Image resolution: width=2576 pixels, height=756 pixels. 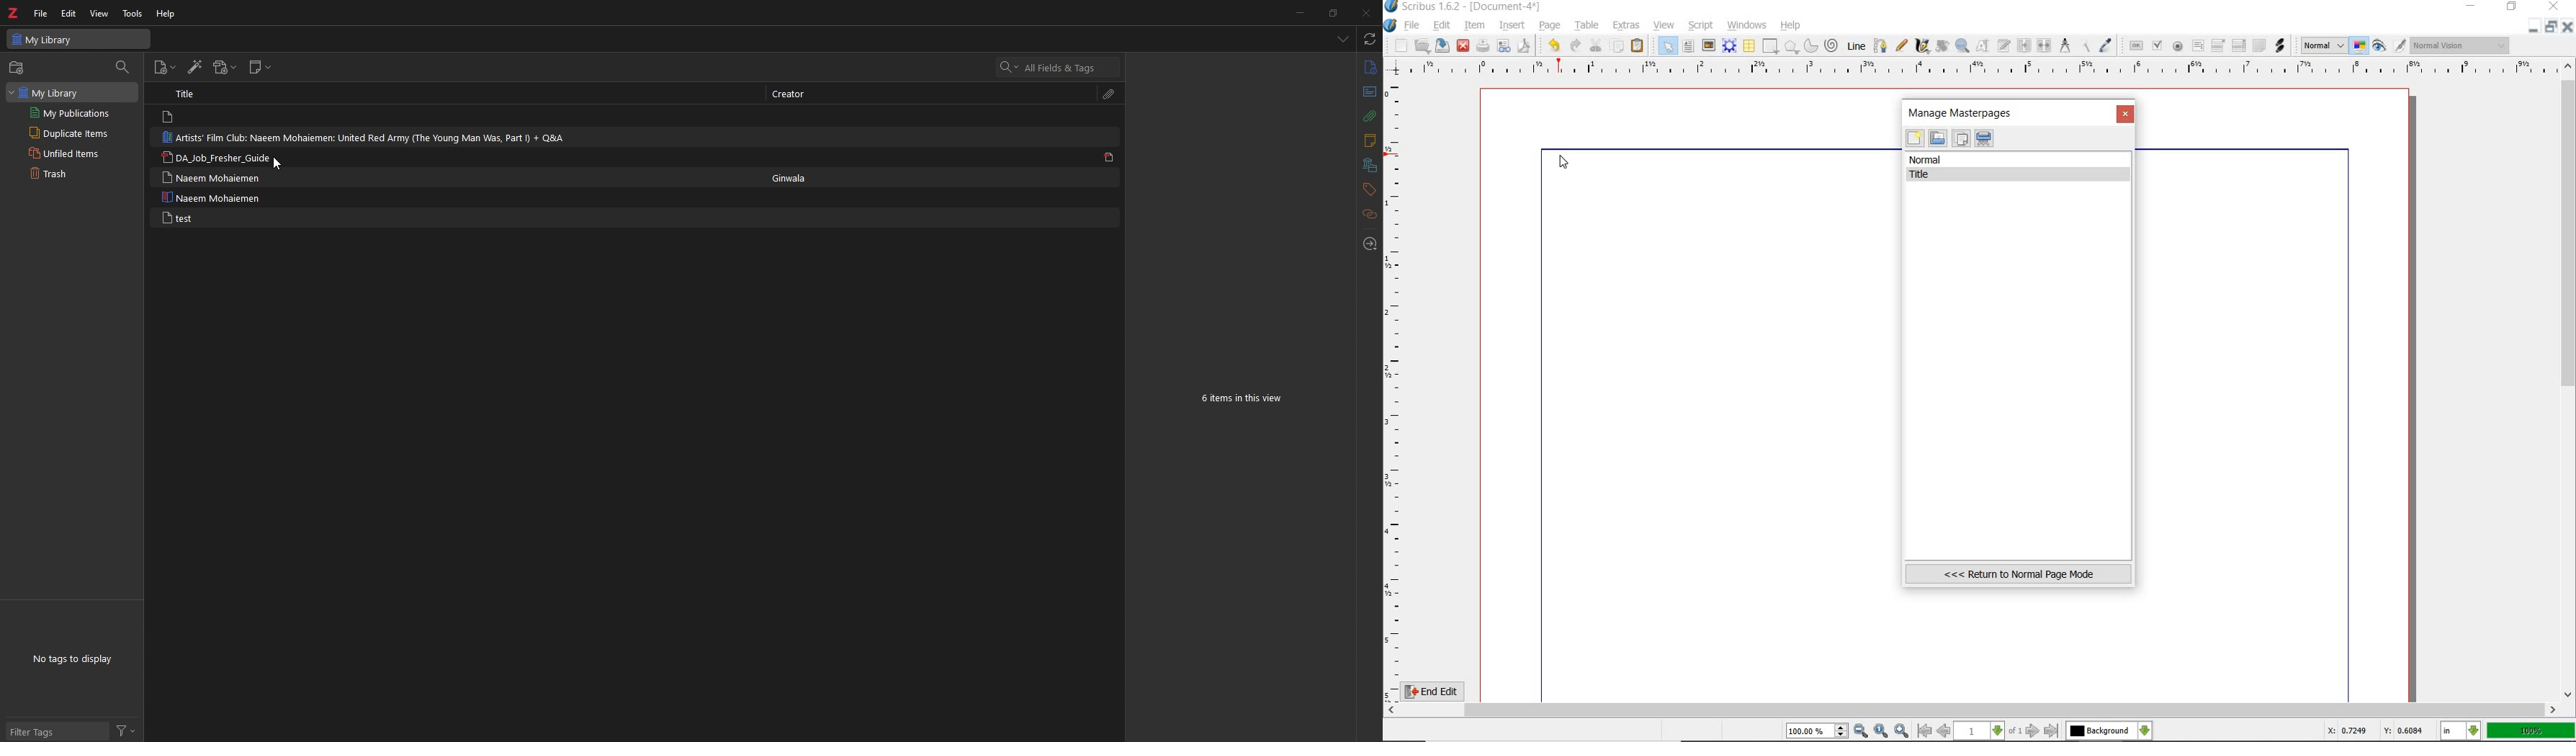 I want to click on attachments, so click(x=1369, y=116).